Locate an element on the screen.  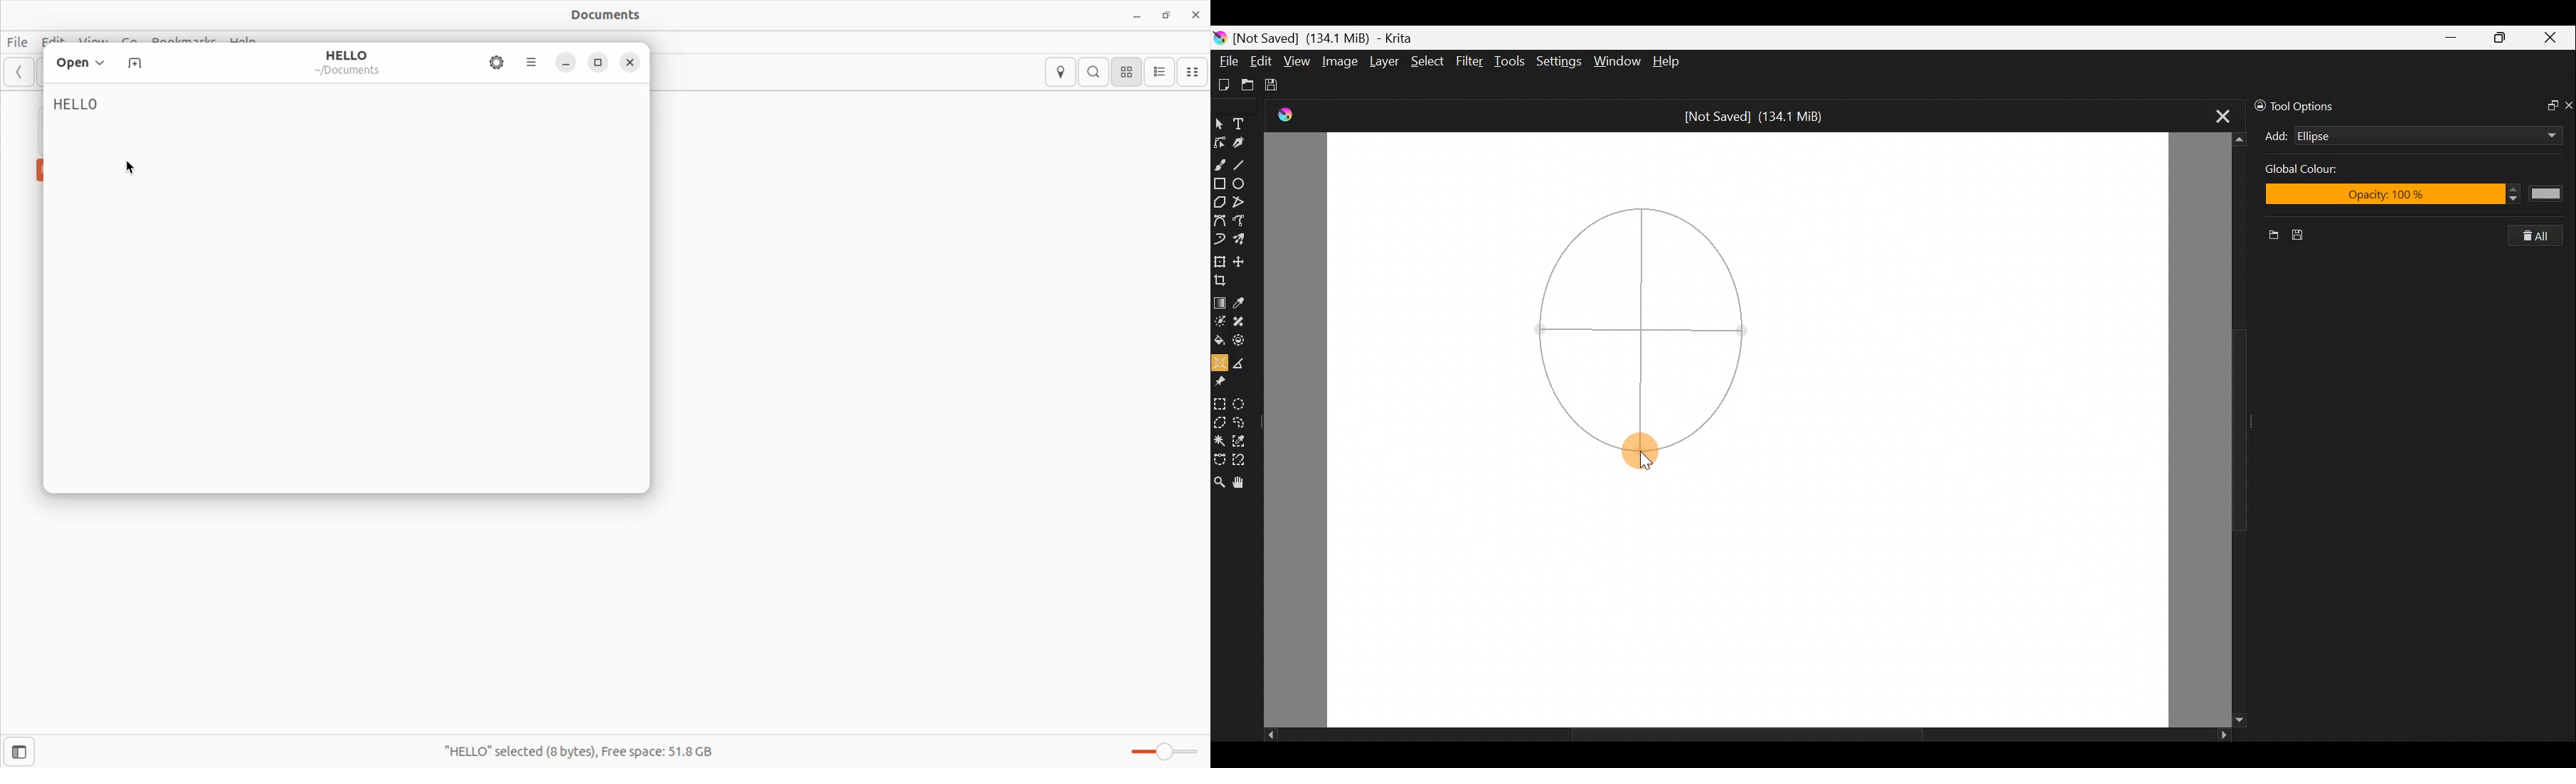
Layer is located at coordinates (1383, 62).